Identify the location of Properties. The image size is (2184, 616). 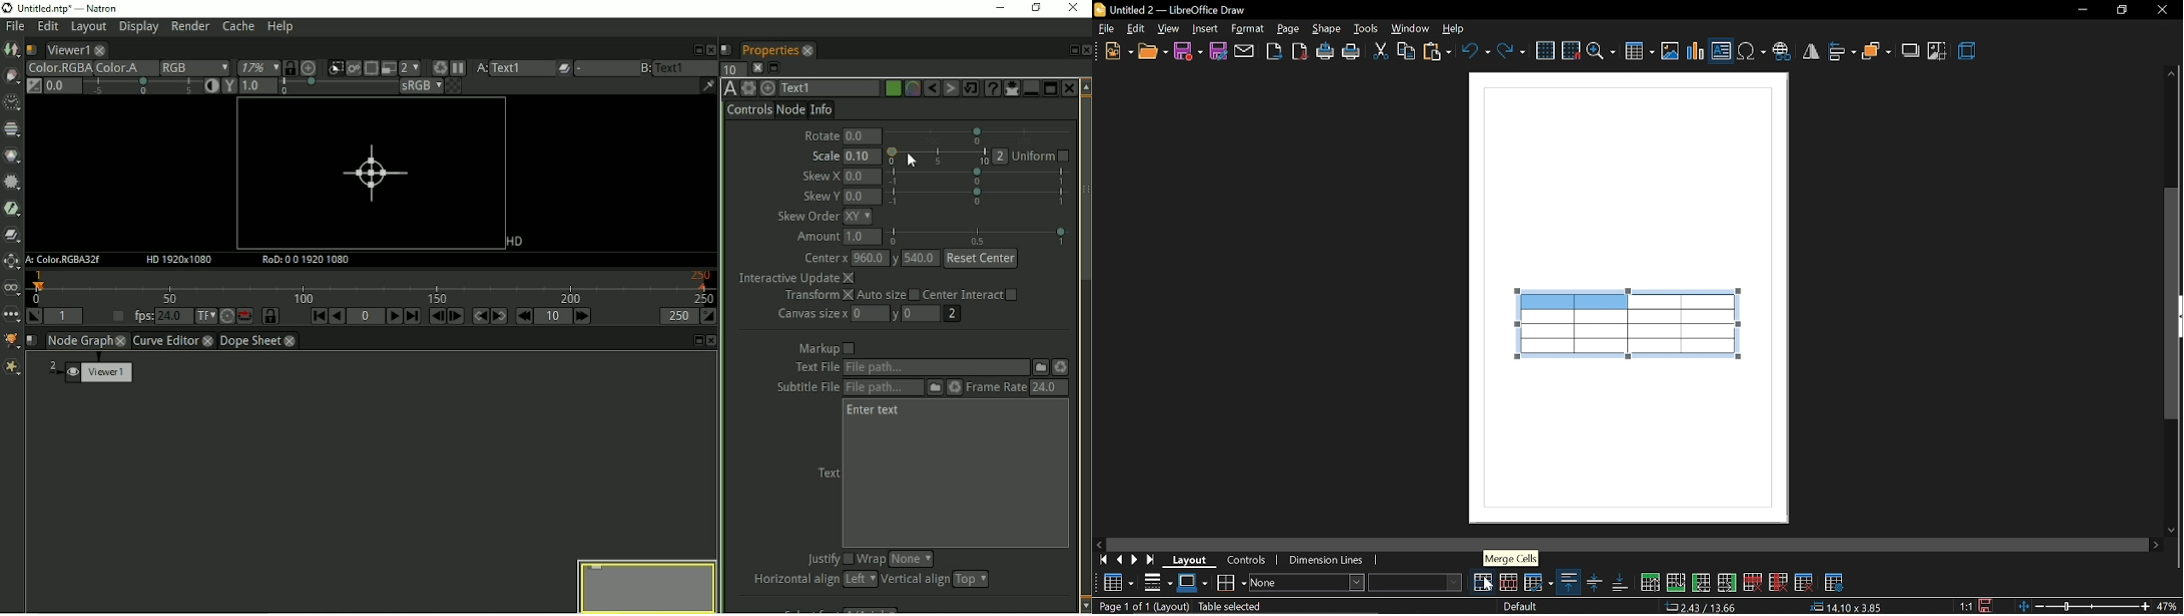
(778, 49).